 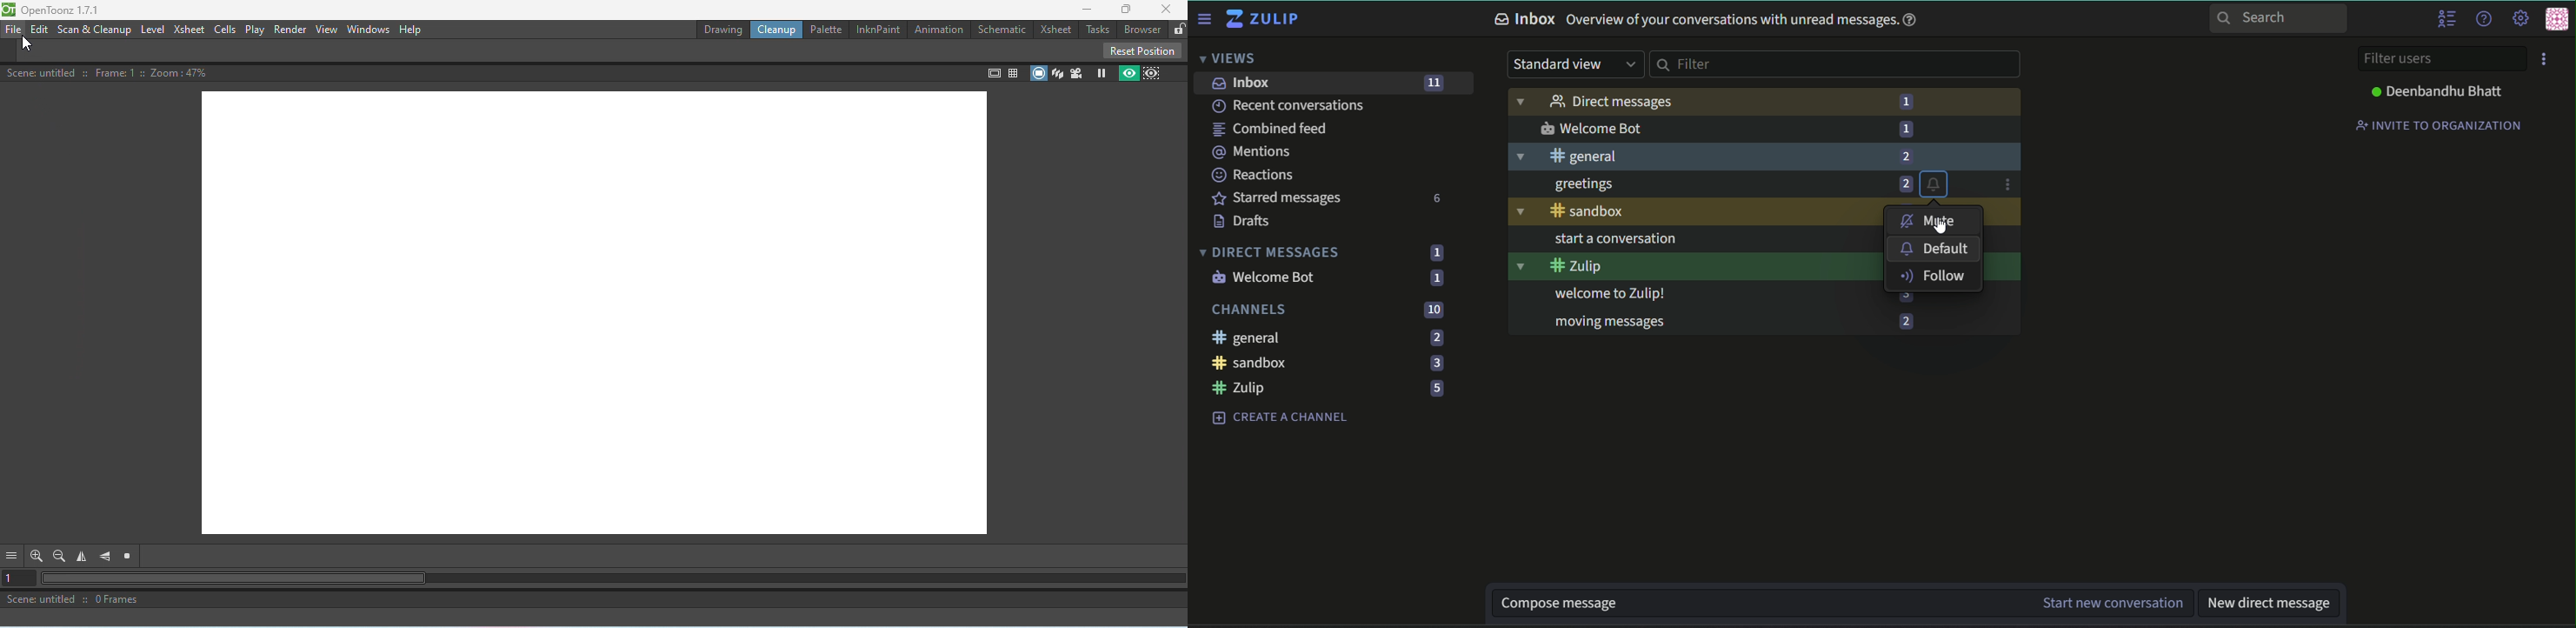 I want to click on number, so click(x=1434, y=83).